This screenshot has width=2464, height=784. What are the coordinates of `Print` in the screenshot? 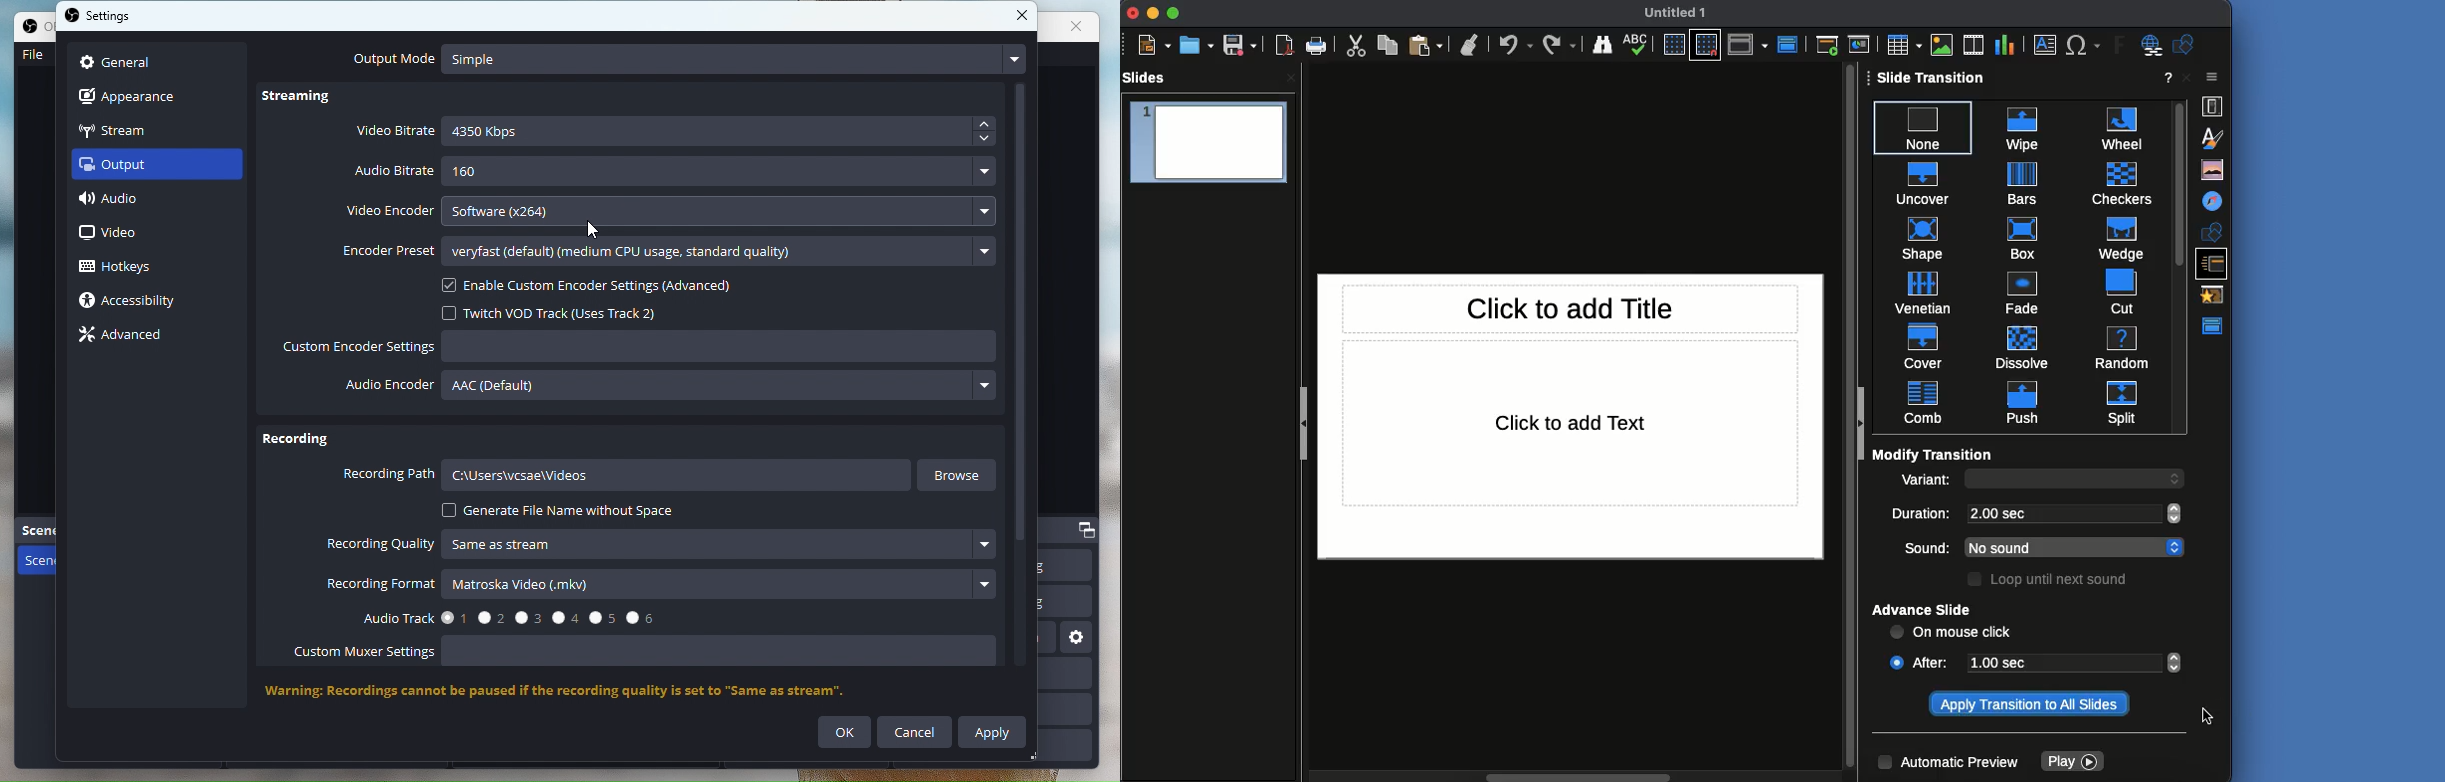 It's located at (1316, 46).